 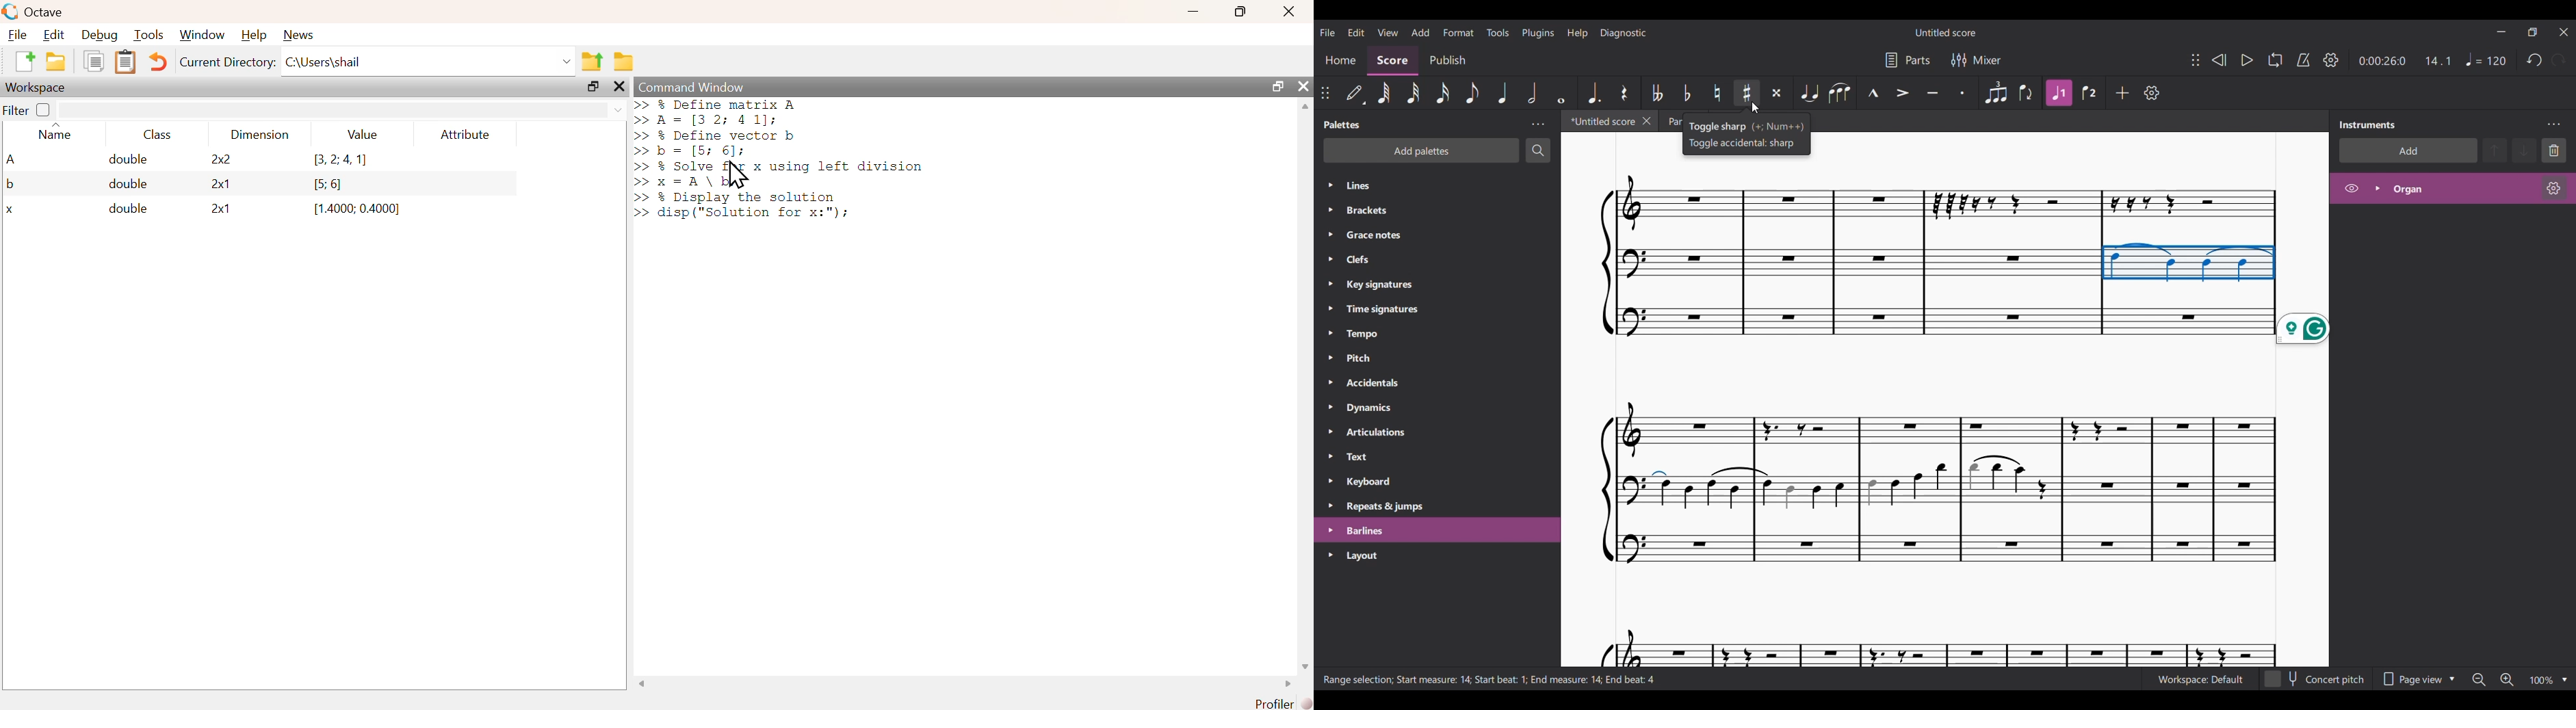 I want to click on Current tab, highlighted, so click(x=1599, y=120).